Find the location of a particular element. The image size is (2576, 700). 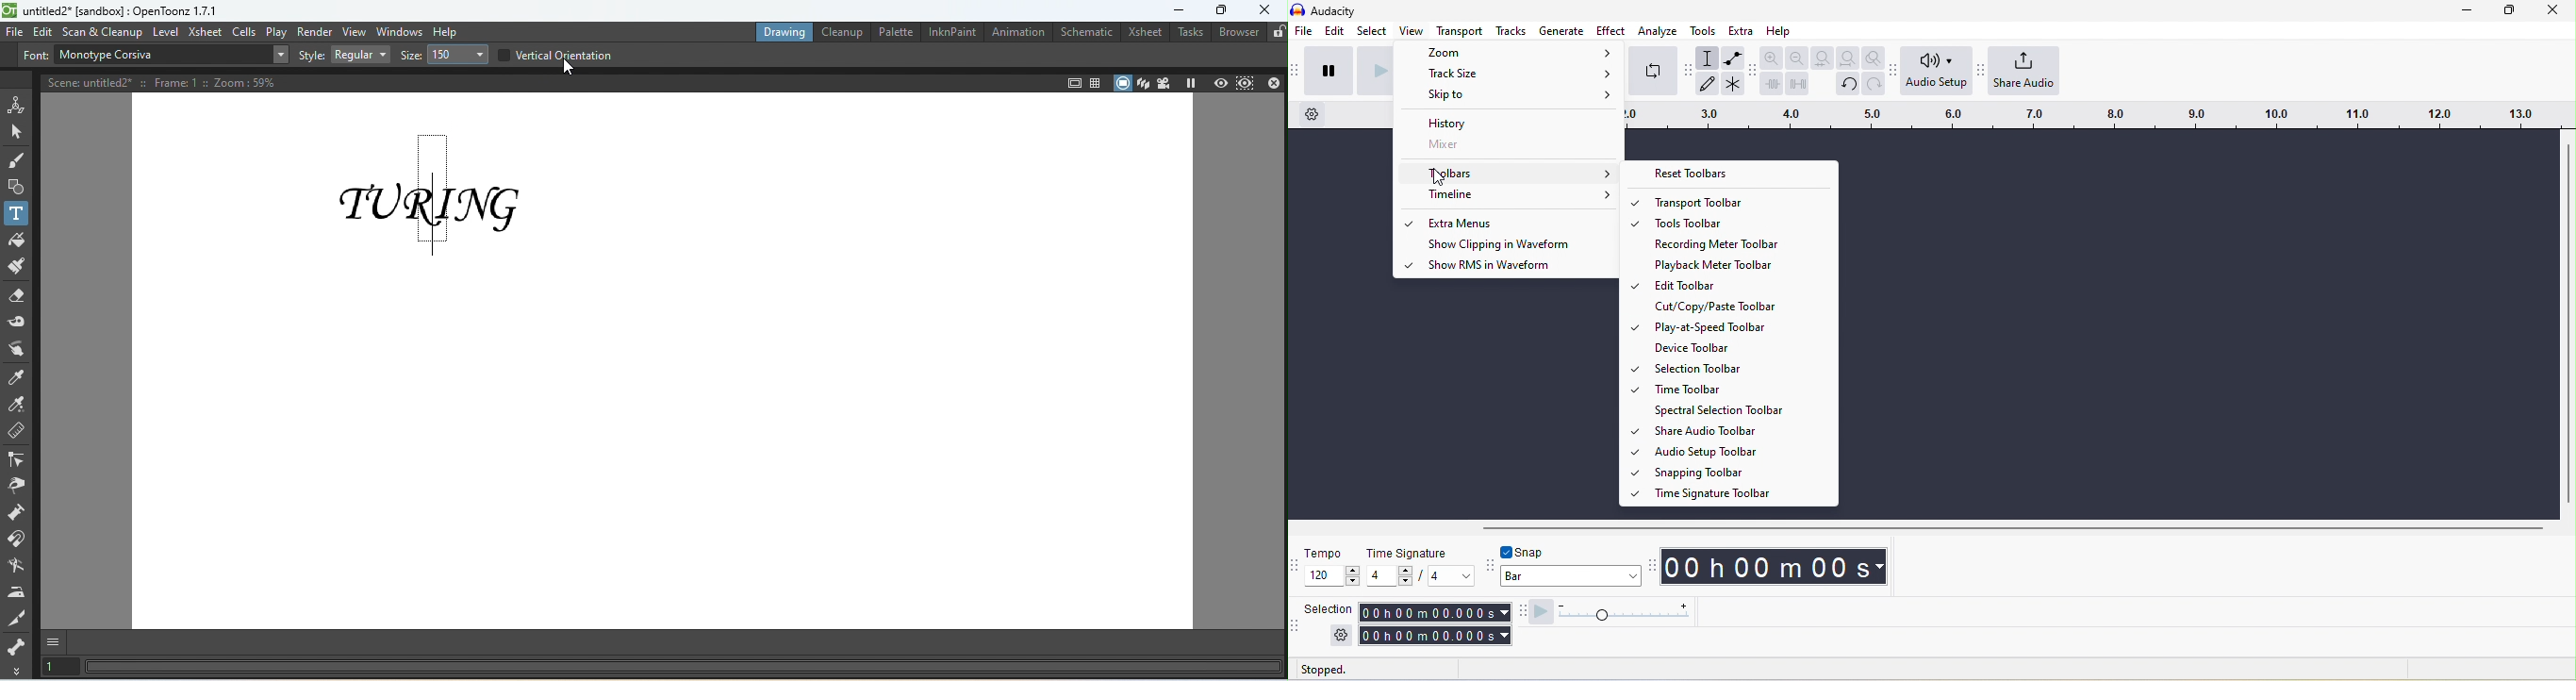

play at speed toolbar is located at coordinates (1520, 612).